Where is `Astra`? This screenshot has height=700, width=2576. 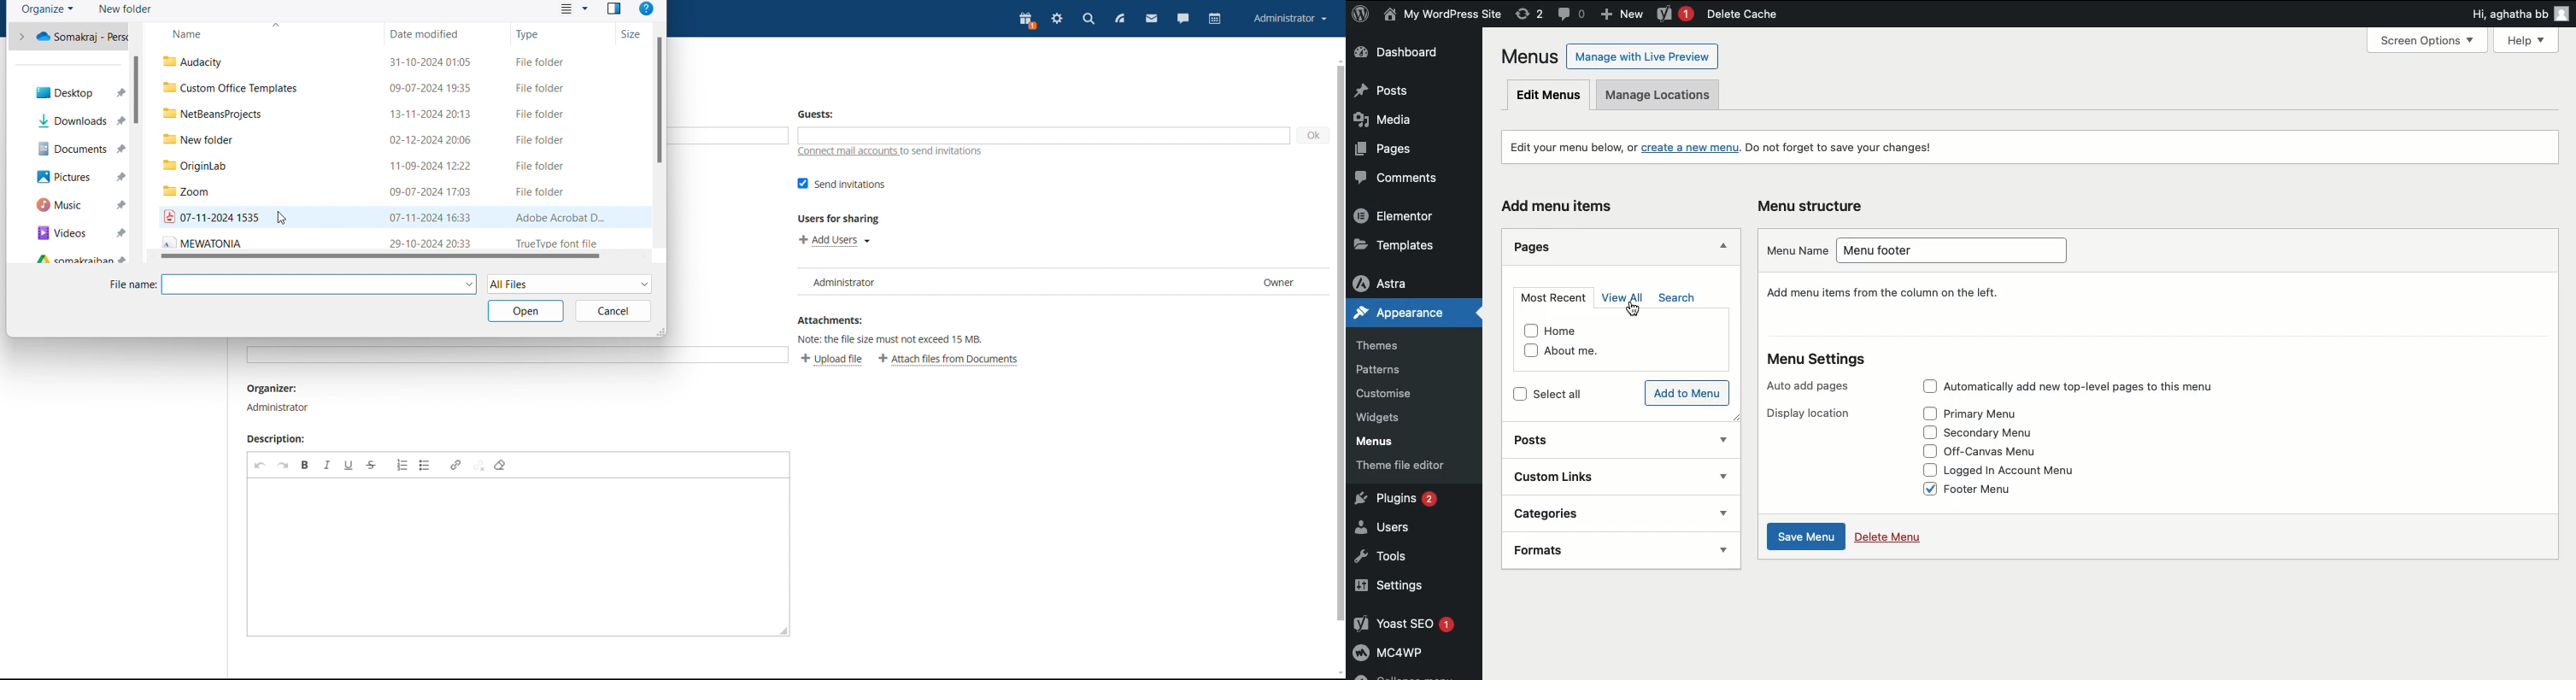
Astra is located at coordinates (1406, 283).